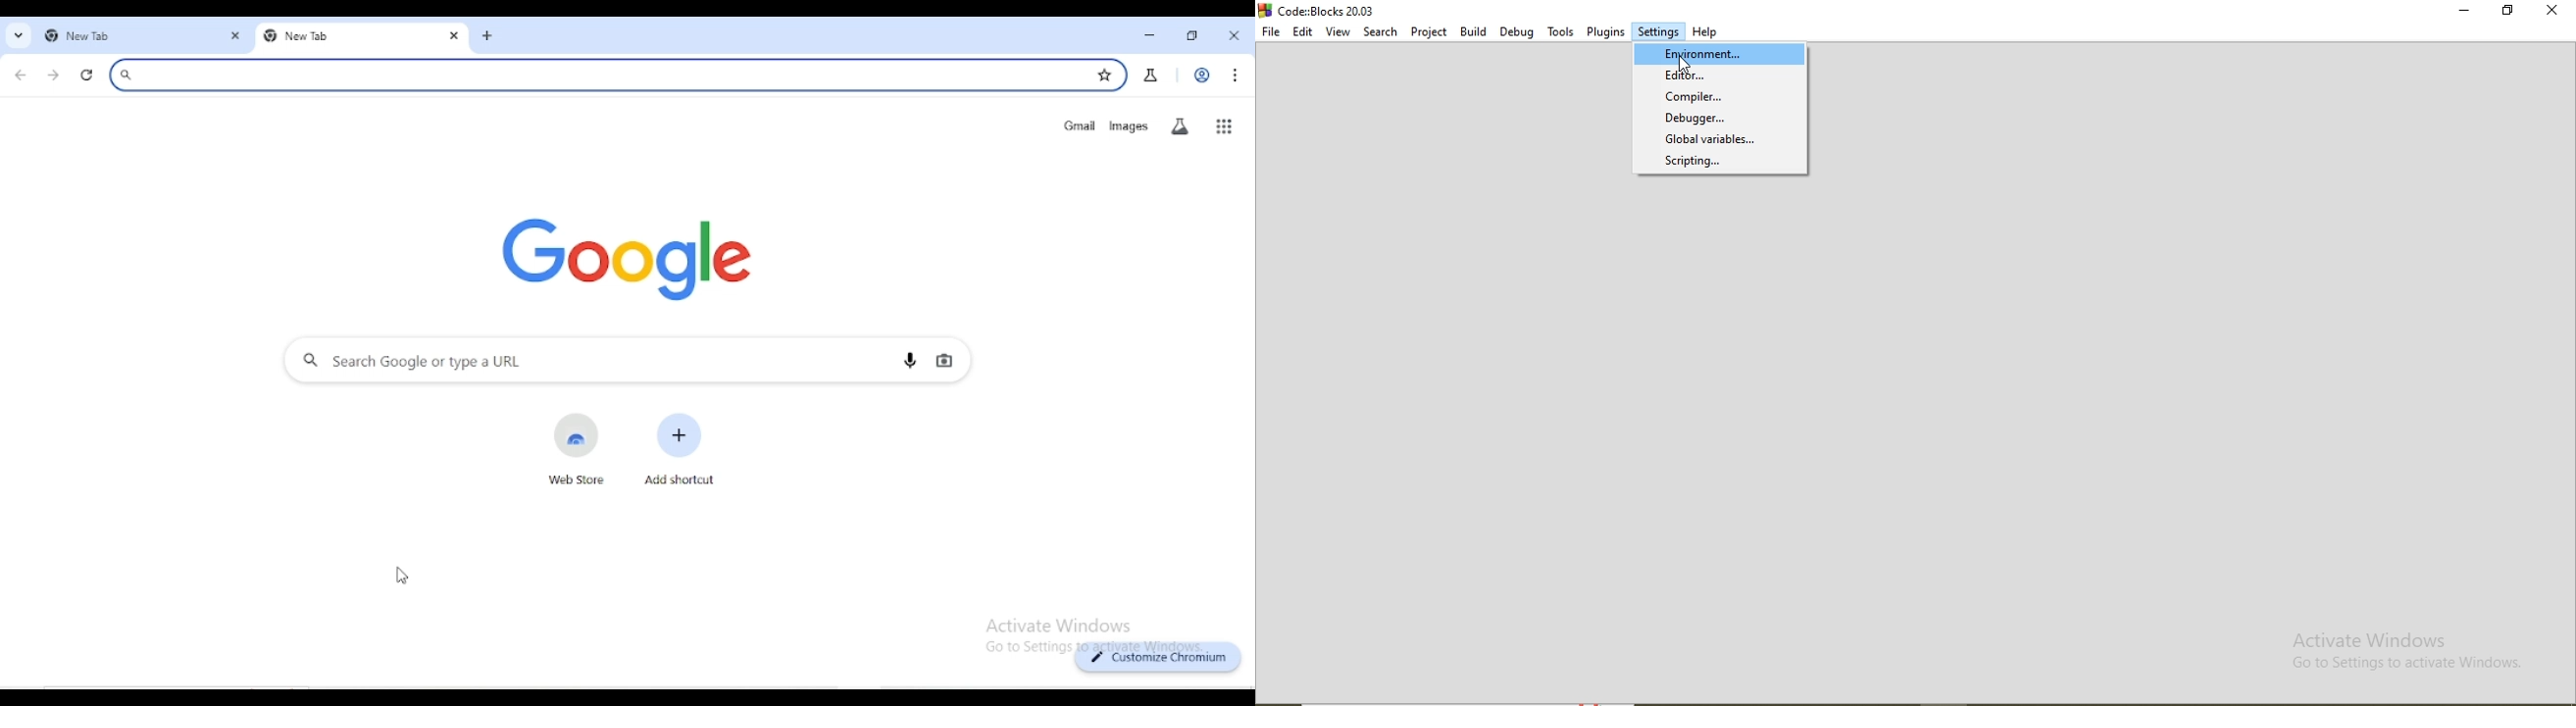 The image size is (2576, 728). I want to click on reload this page, so click(88, 76).